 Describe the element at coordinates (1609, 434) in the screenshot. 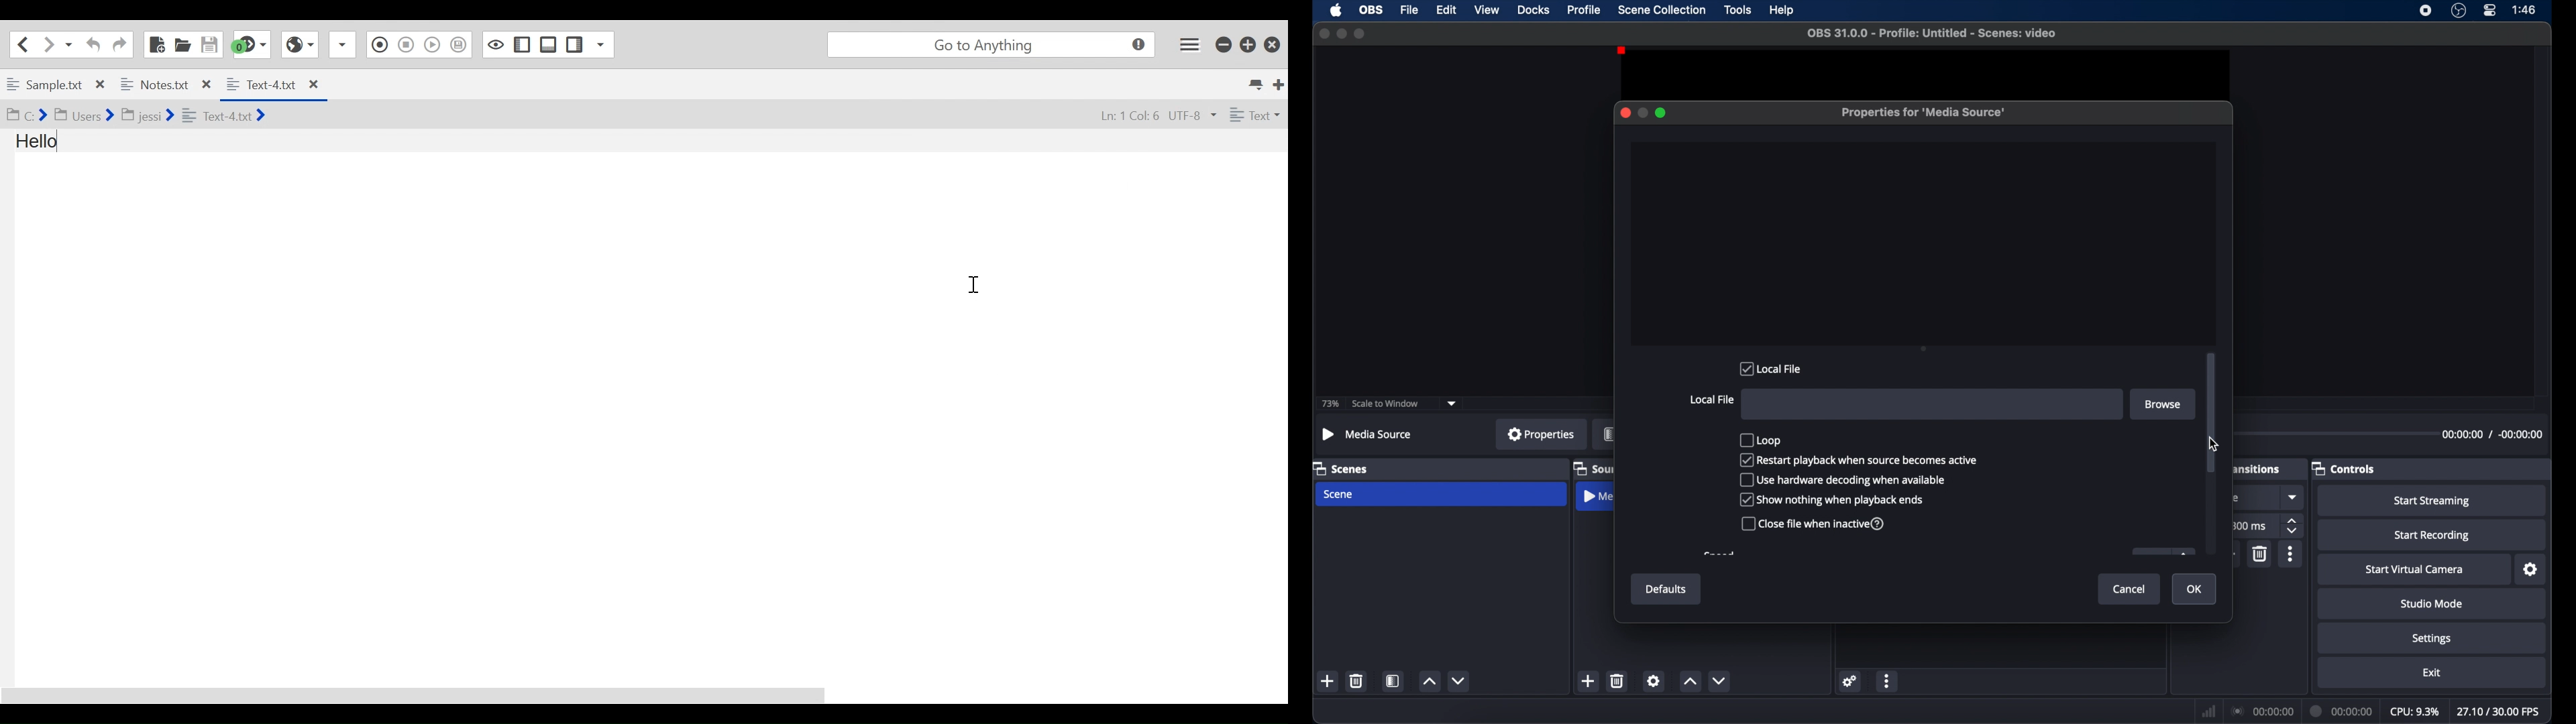

I see `obscure icon` at that location.